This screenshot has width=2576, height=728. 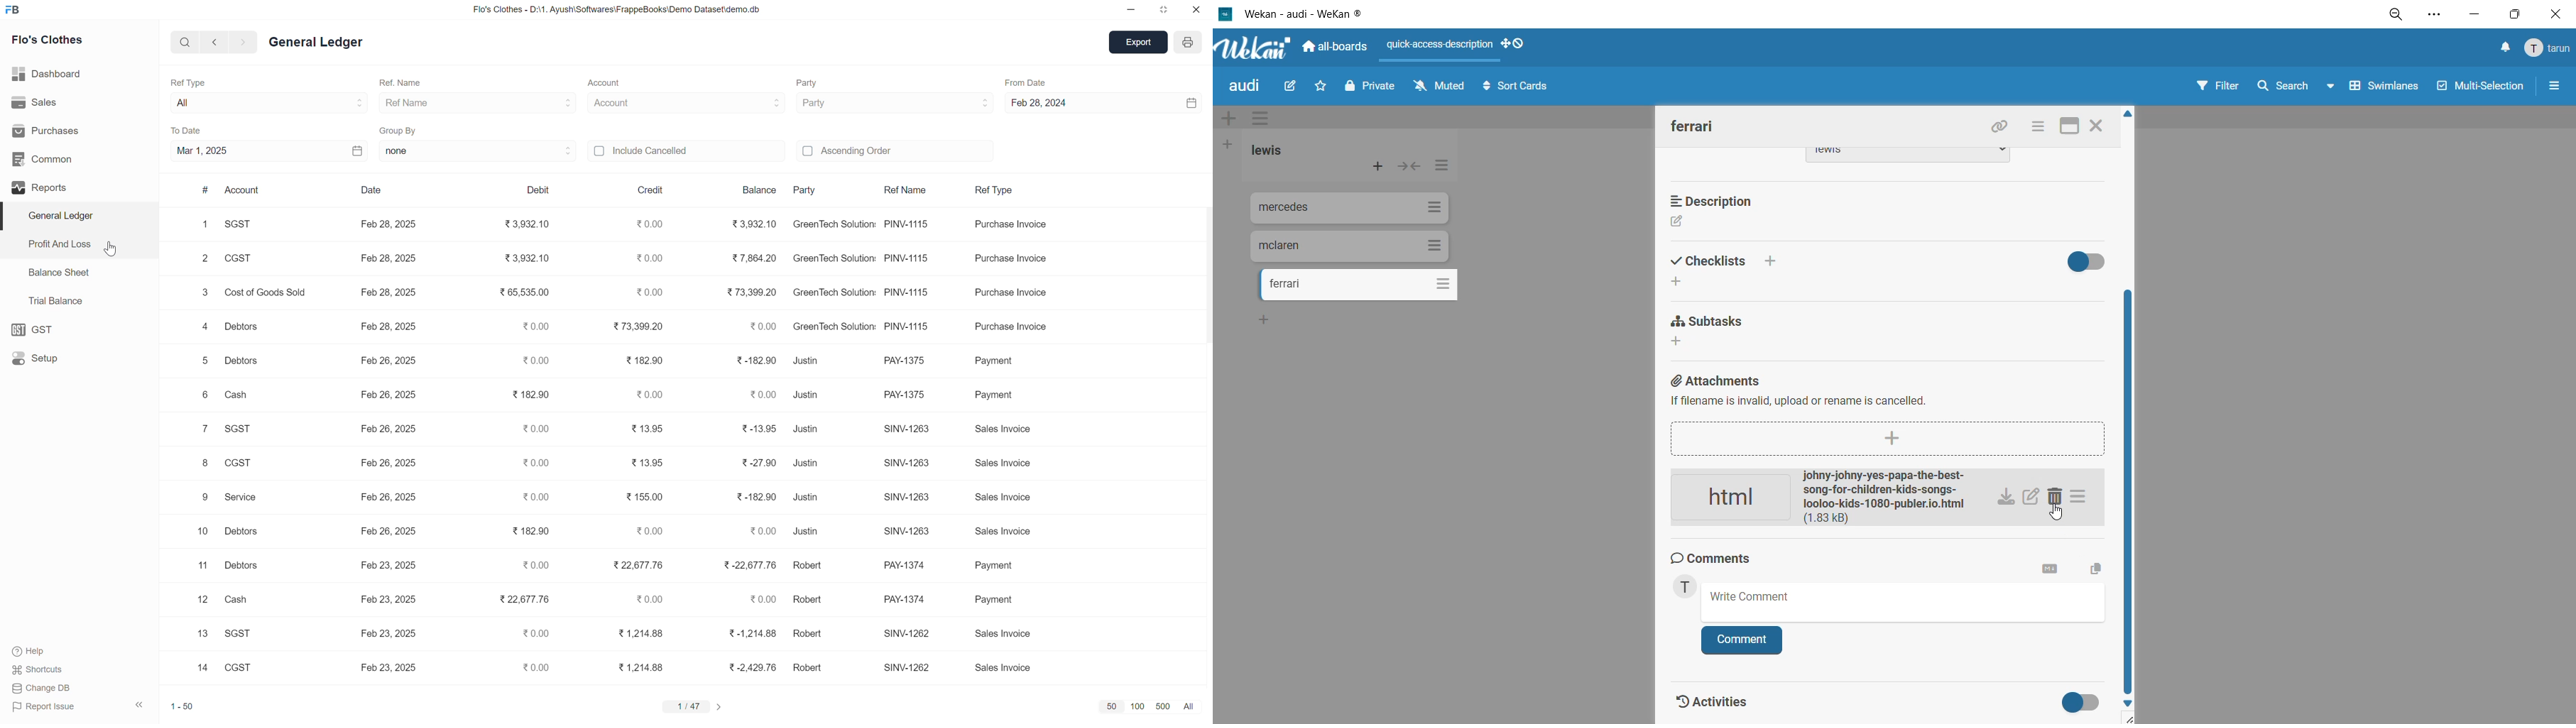 What do you see at coordinates (545, 102) in the screenshot?
I see `Ref name dropdown` at bounding box center [545, 102].